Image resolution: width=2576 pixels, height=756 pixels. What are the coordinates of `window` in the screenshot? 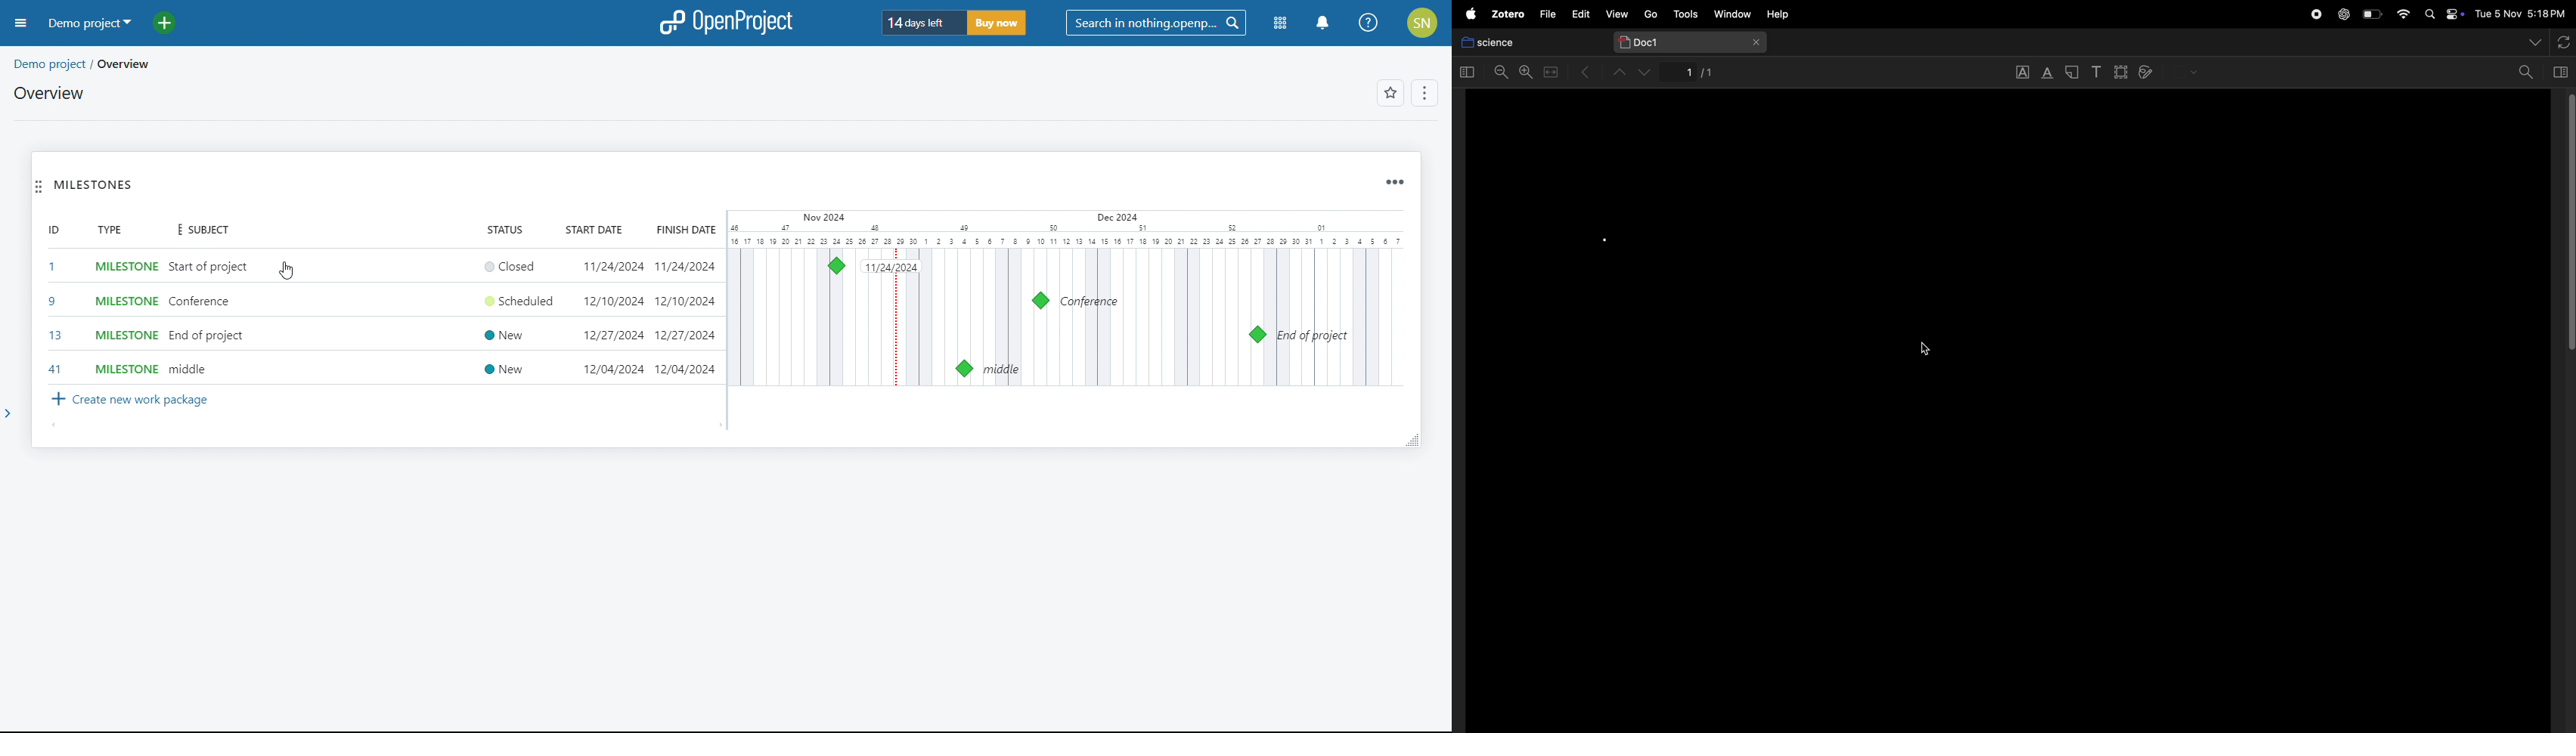 It's located at (1736, 14).